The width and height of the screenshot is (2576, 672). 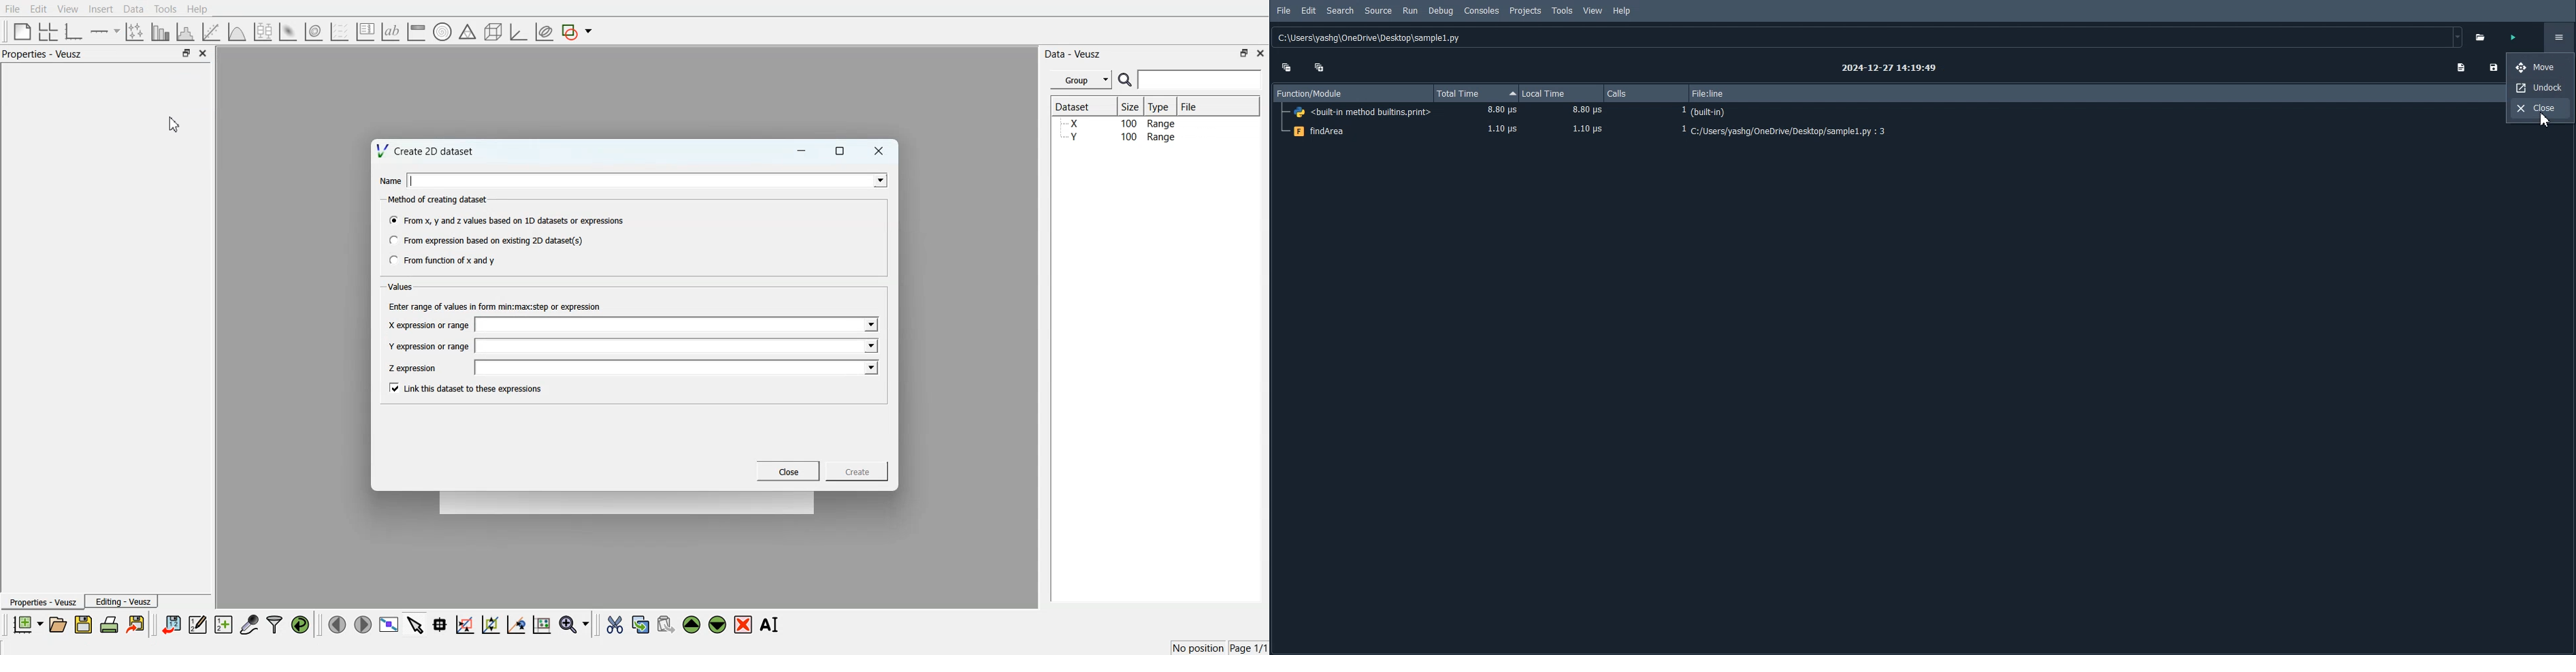 What do you see at coordinates (1340, 10) in the screenshot?
I see `Search` at bounding box center [1340, 10].